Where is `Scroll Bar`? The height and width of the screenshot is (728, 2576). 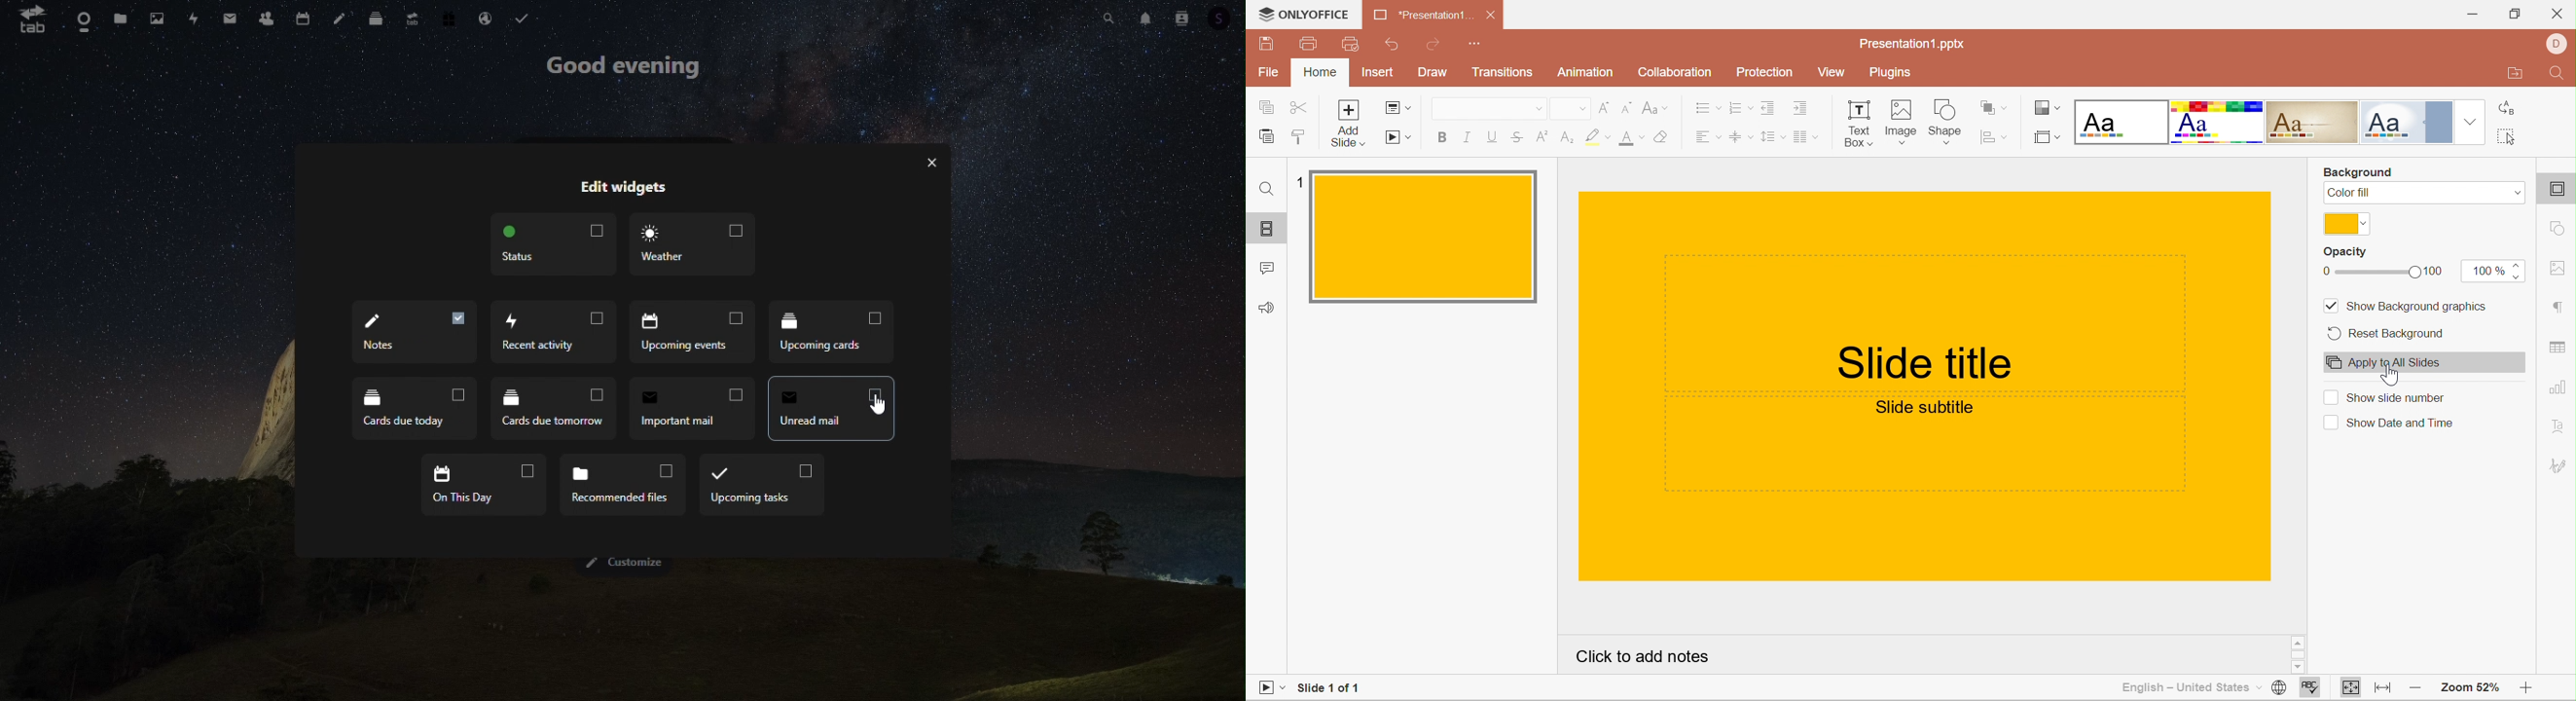
Scroll Bar is located at coordinates (2527, 657).